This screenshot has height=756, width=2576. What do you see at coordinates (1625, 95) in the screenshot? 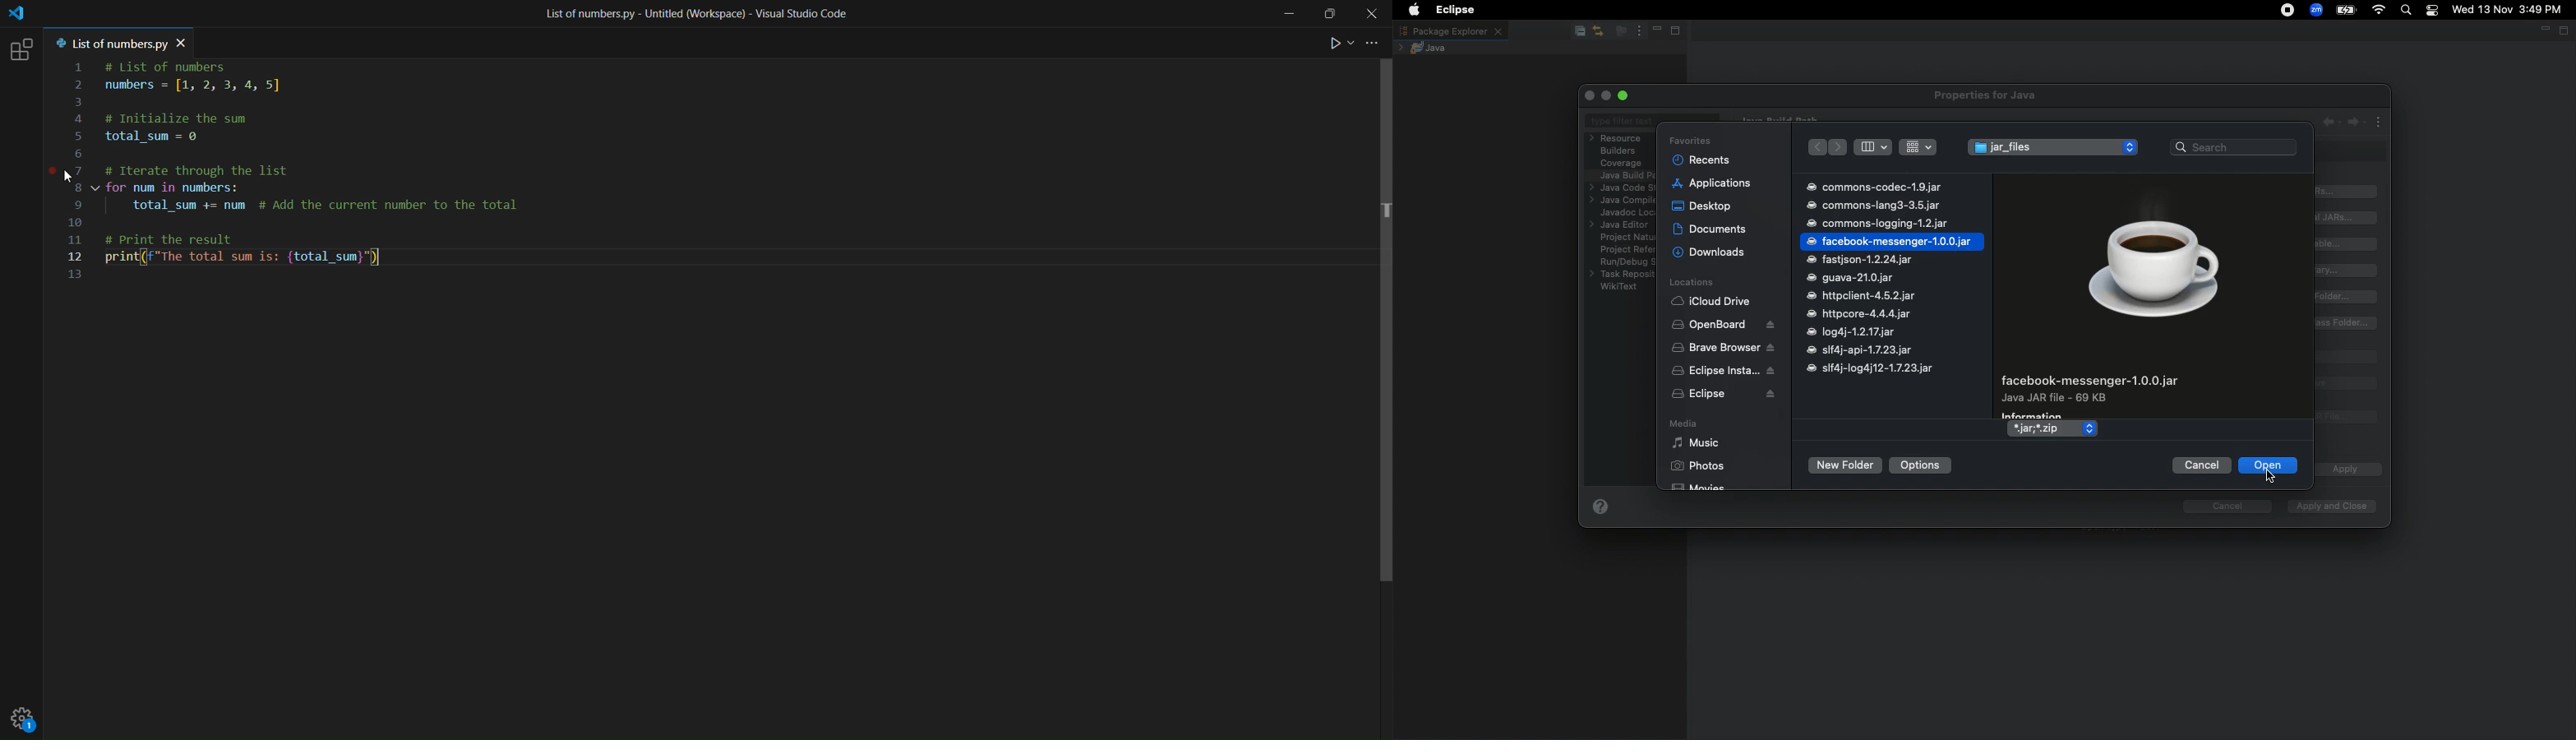
I see `Maximize` at bounding box center [1625, 95].